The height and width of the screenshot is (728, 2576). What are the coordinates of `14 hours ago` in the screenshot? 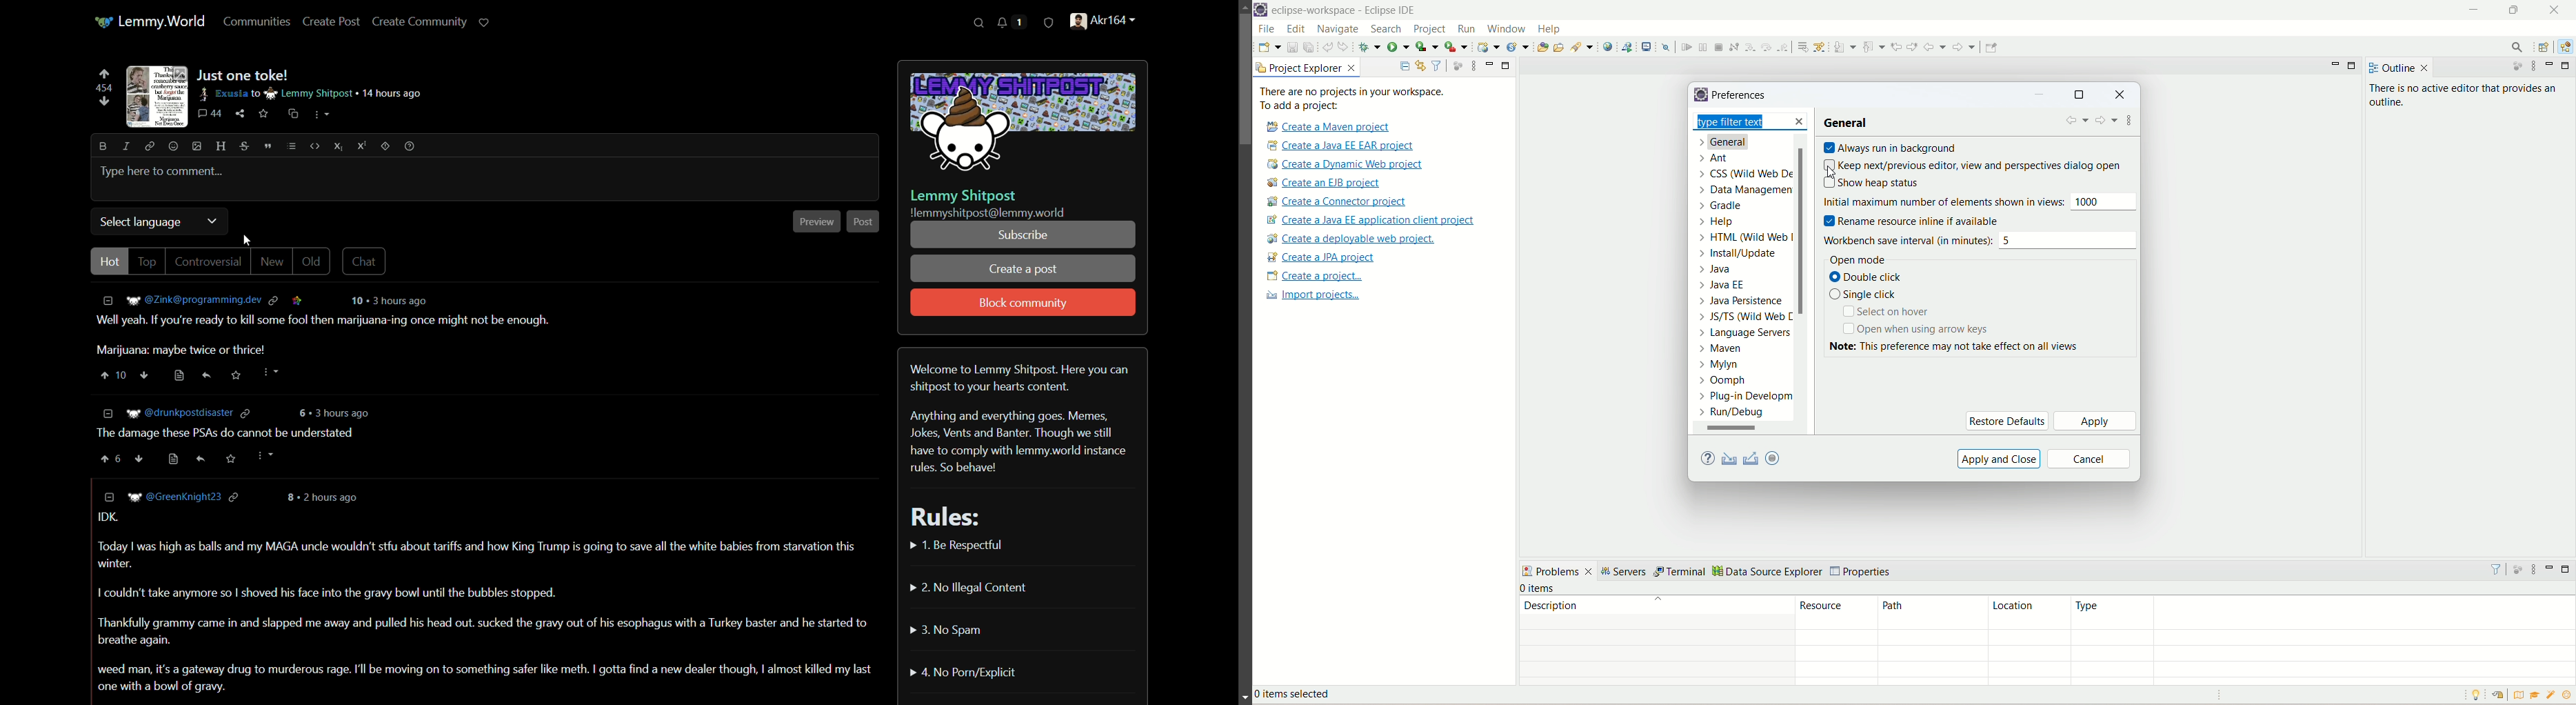 It's located at (394, 94).